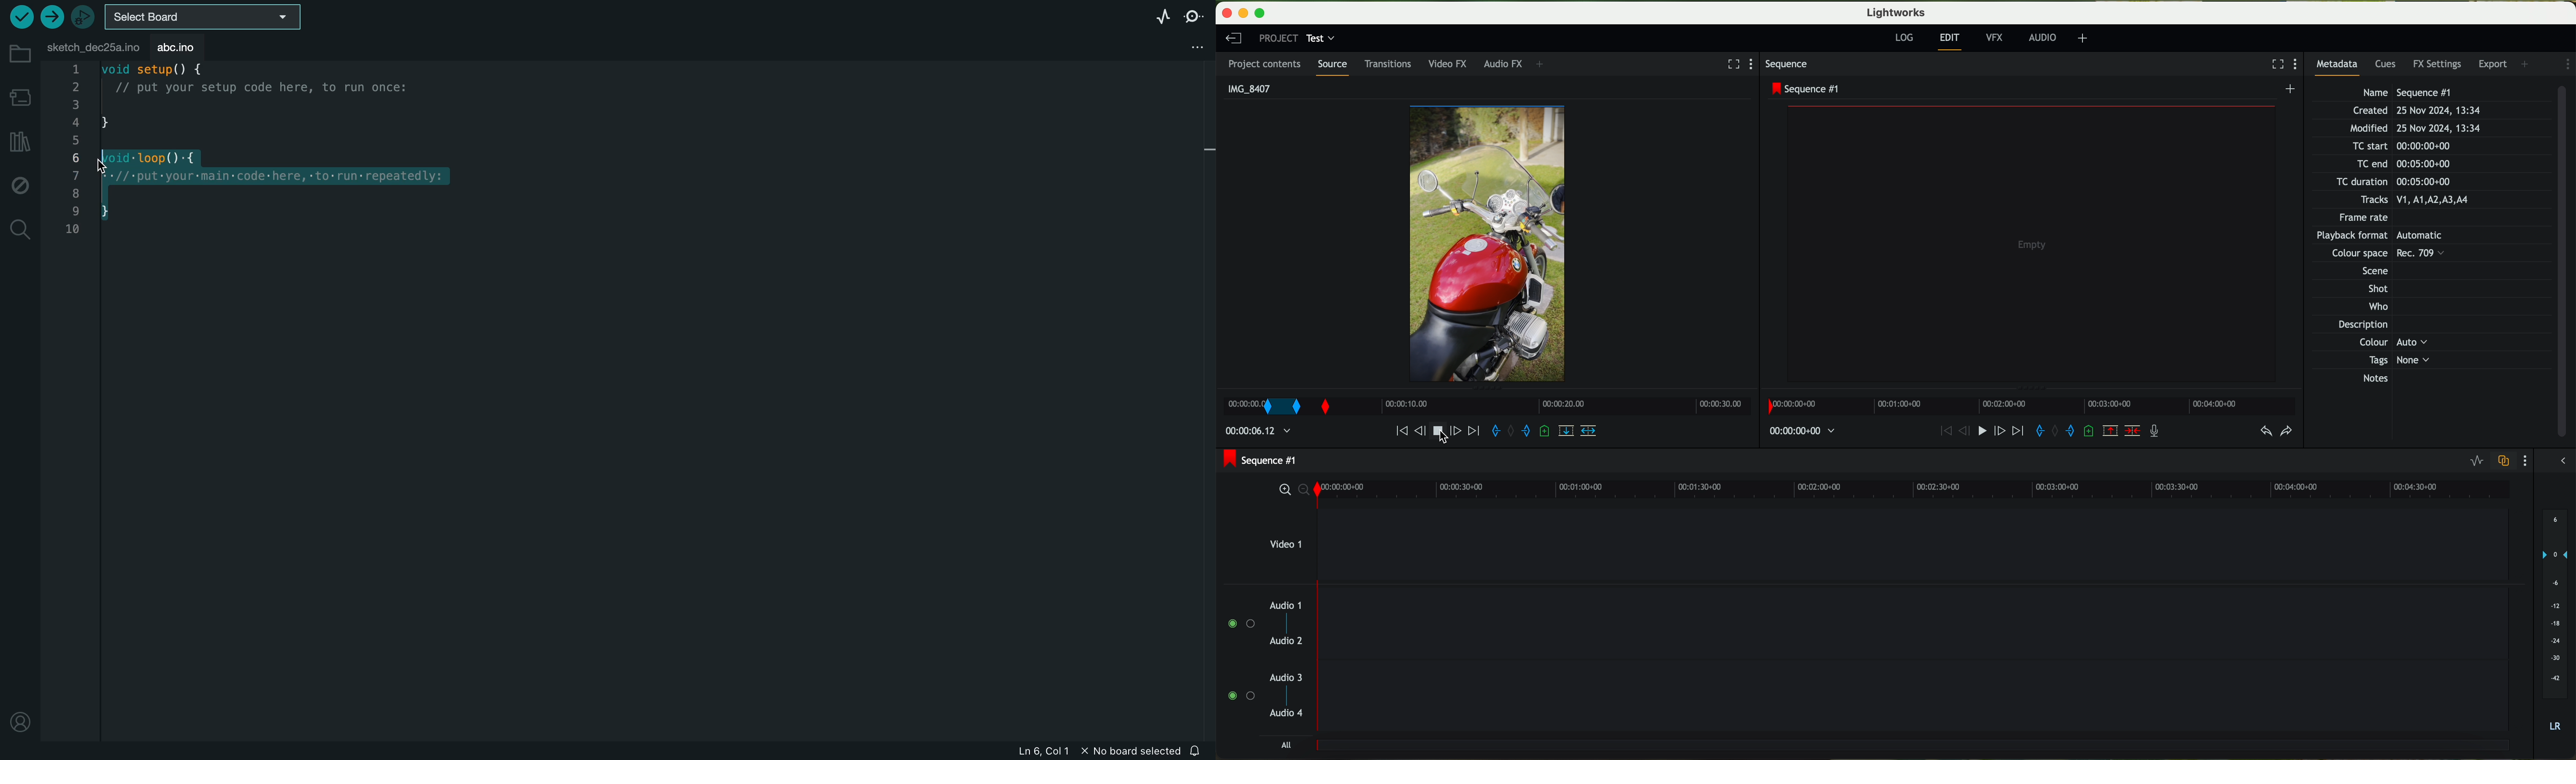  I want to click on all, so click(1288, 746).